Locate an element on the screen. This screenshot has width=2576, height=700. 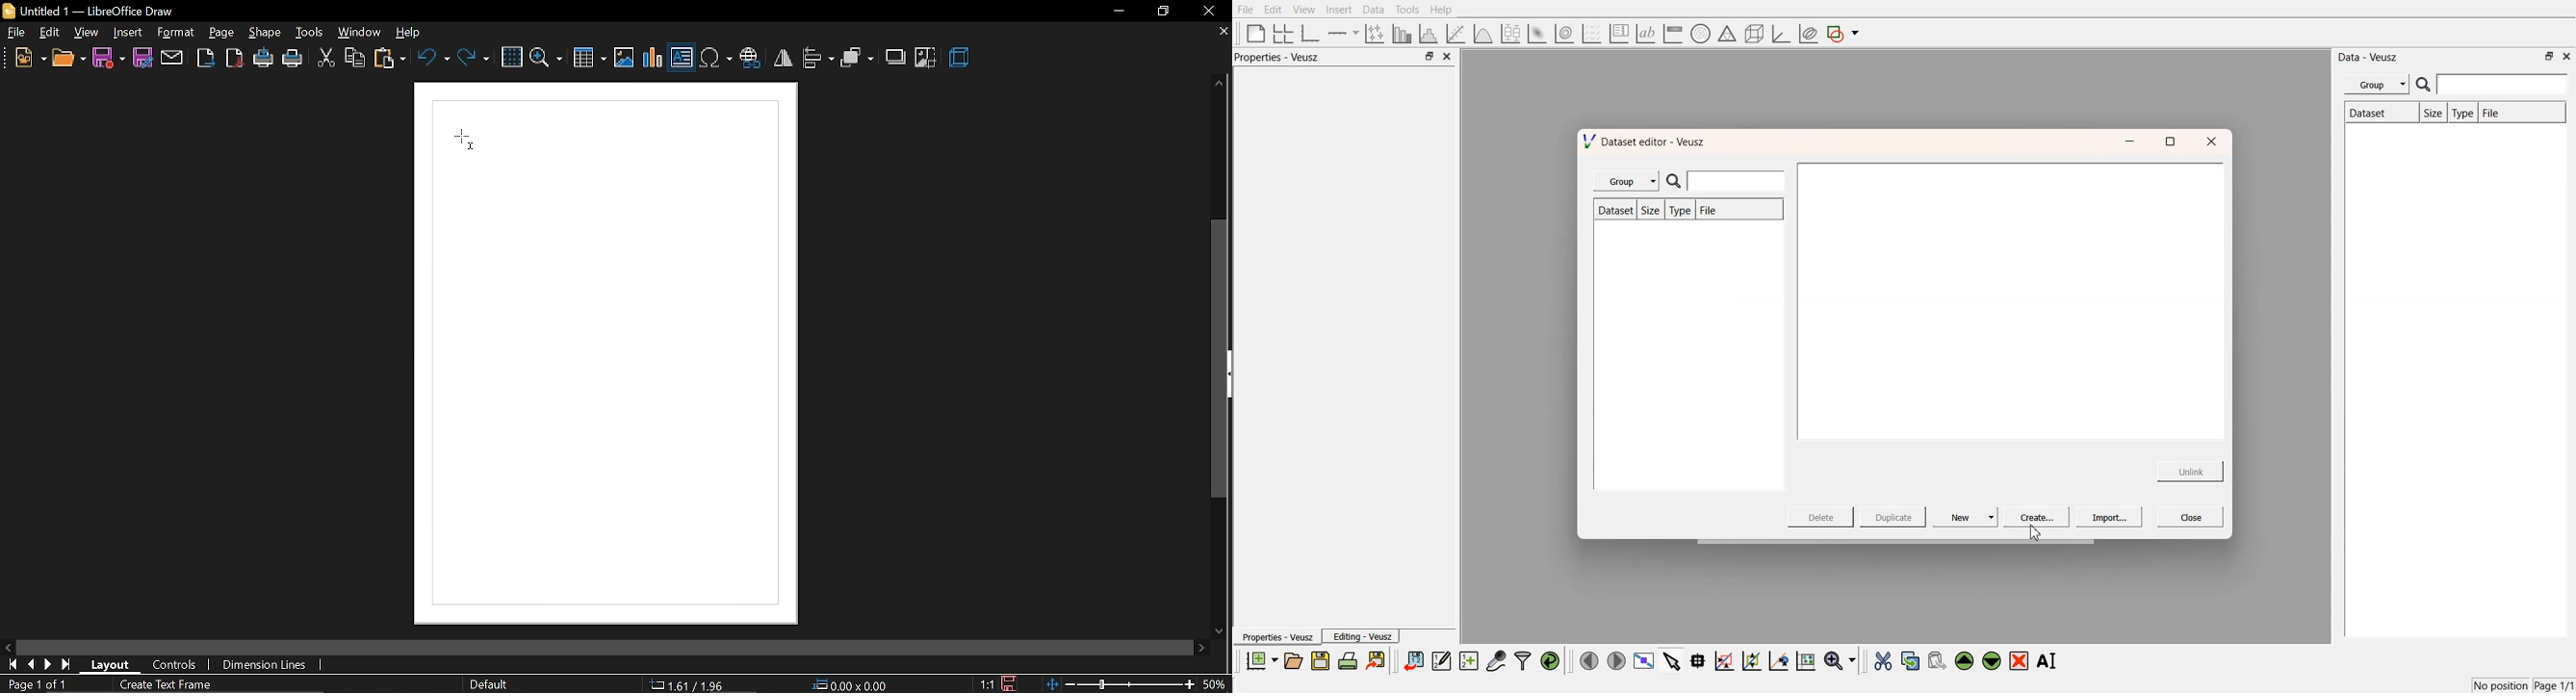
cut is located at coordinates (325, 60).